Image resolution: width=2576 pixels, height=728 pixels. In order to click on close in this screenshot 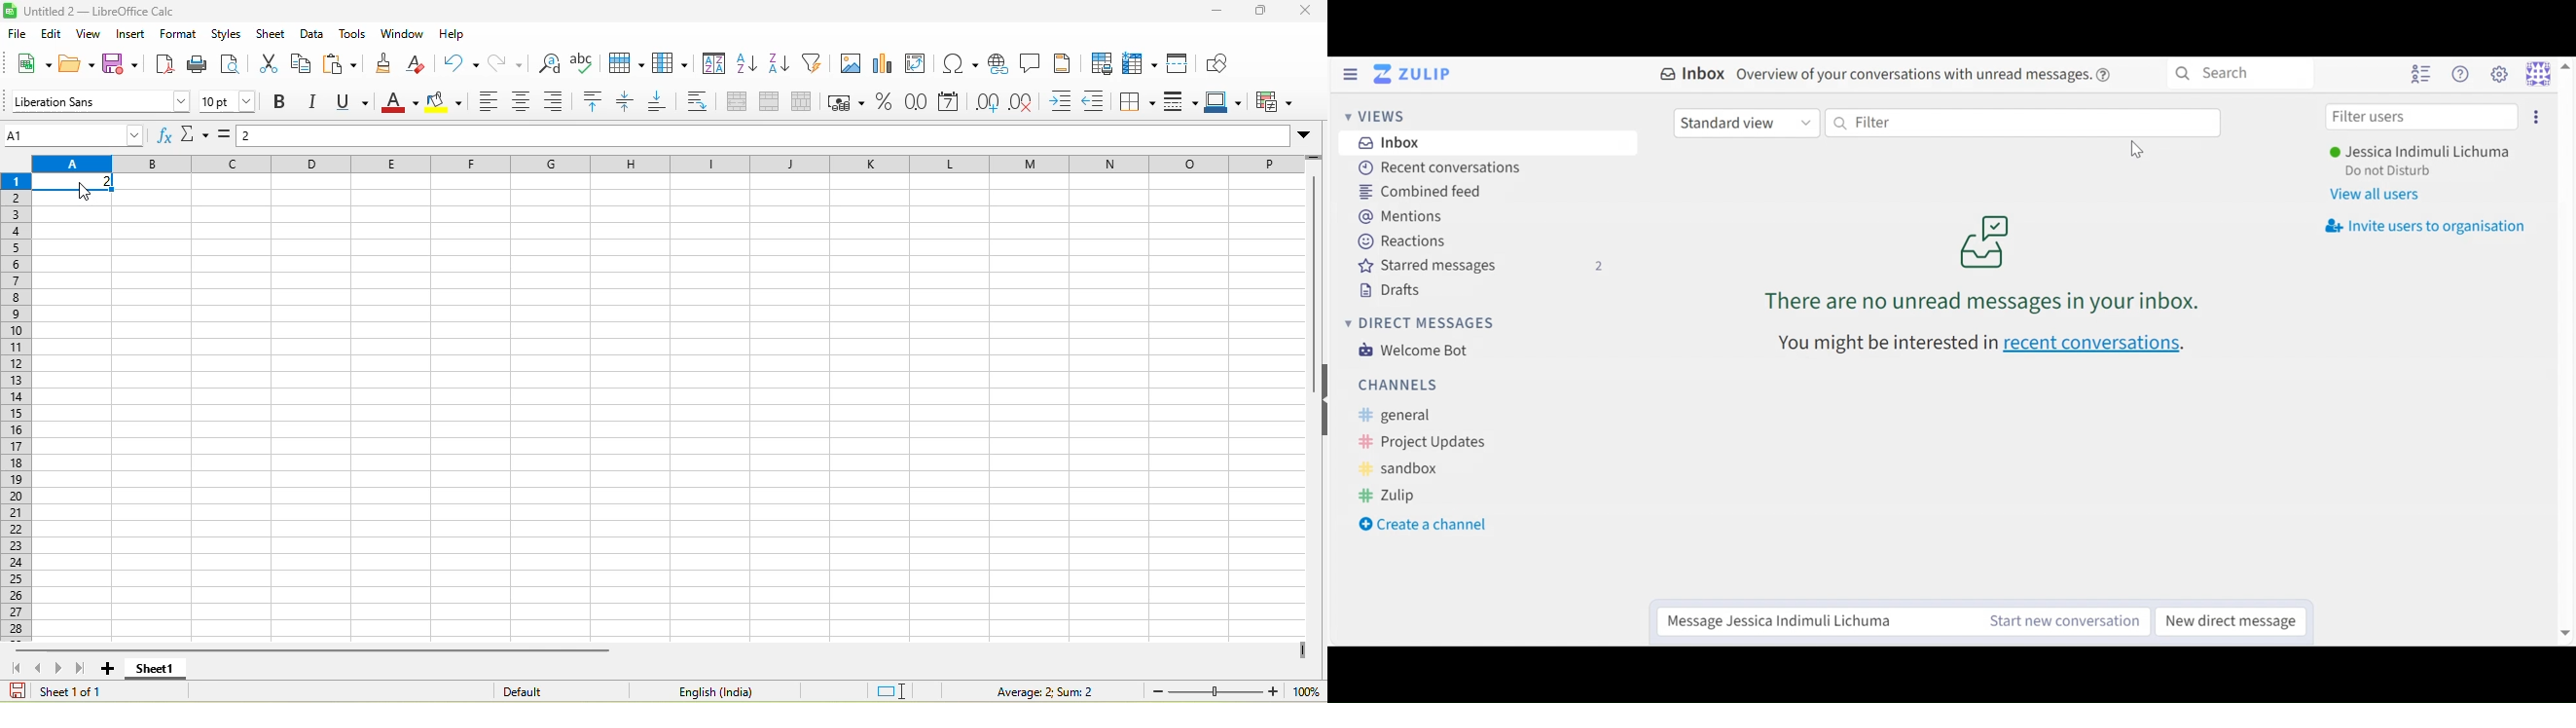, I will do `click(1308, 10)`.